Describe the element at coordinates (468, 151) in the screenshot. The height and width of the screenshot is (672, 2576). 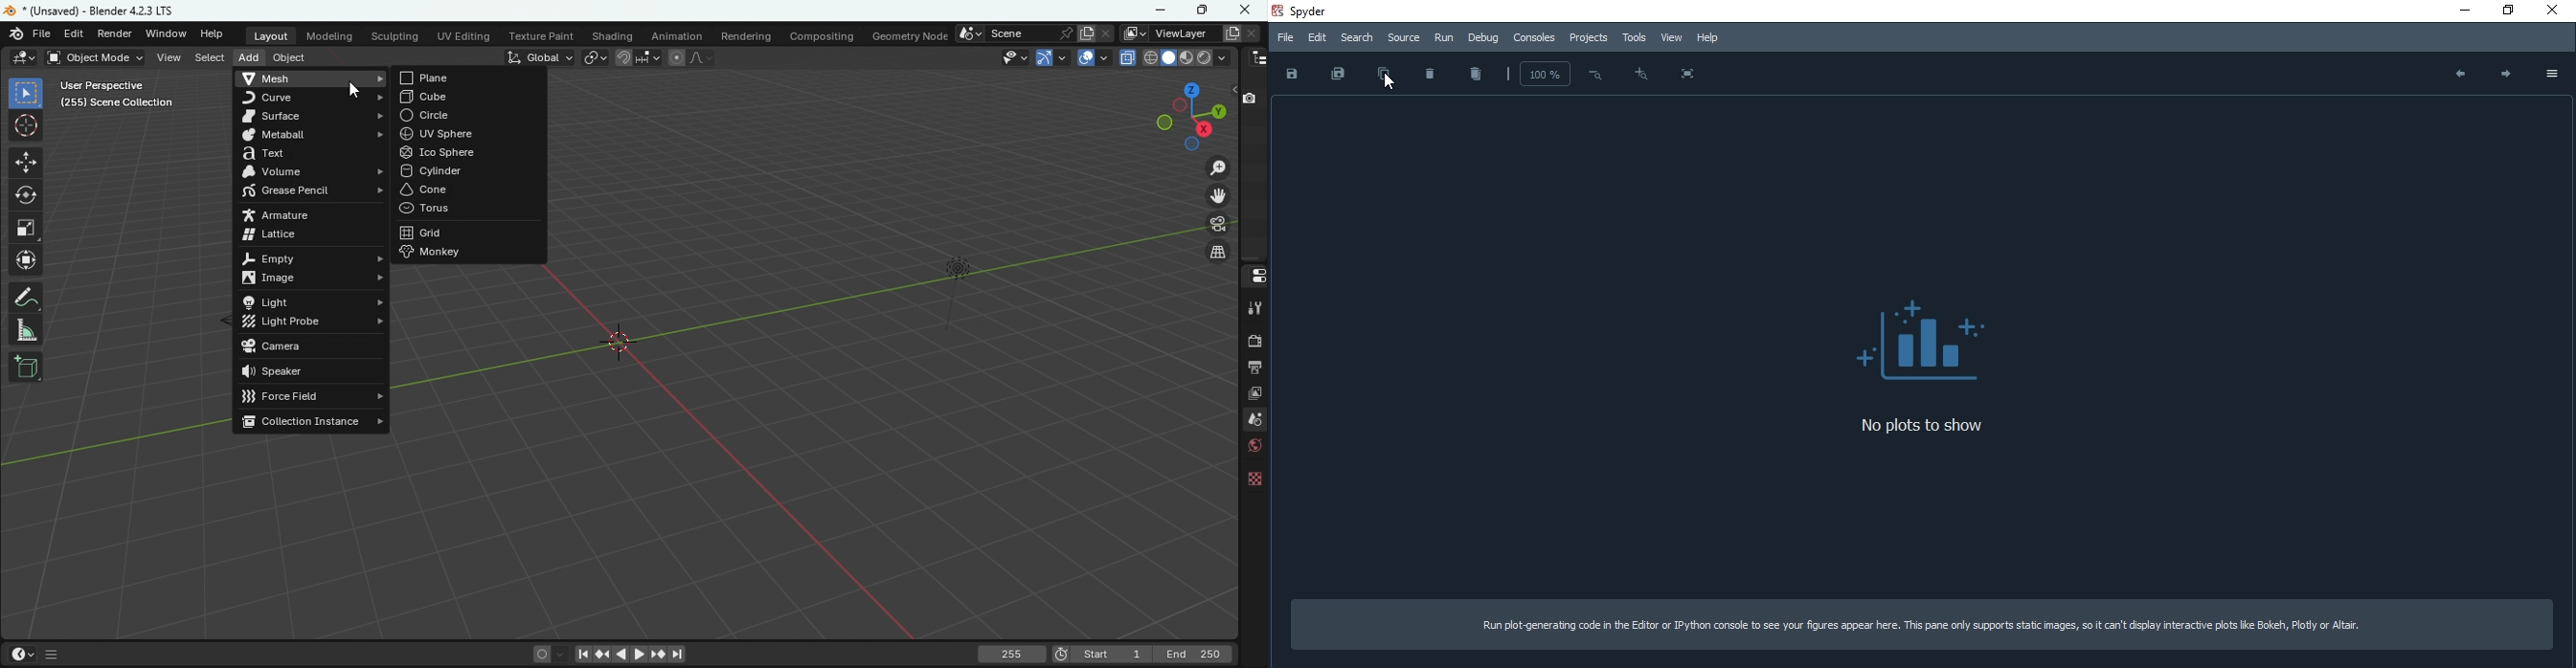
I see `Ico sphere` at that location.